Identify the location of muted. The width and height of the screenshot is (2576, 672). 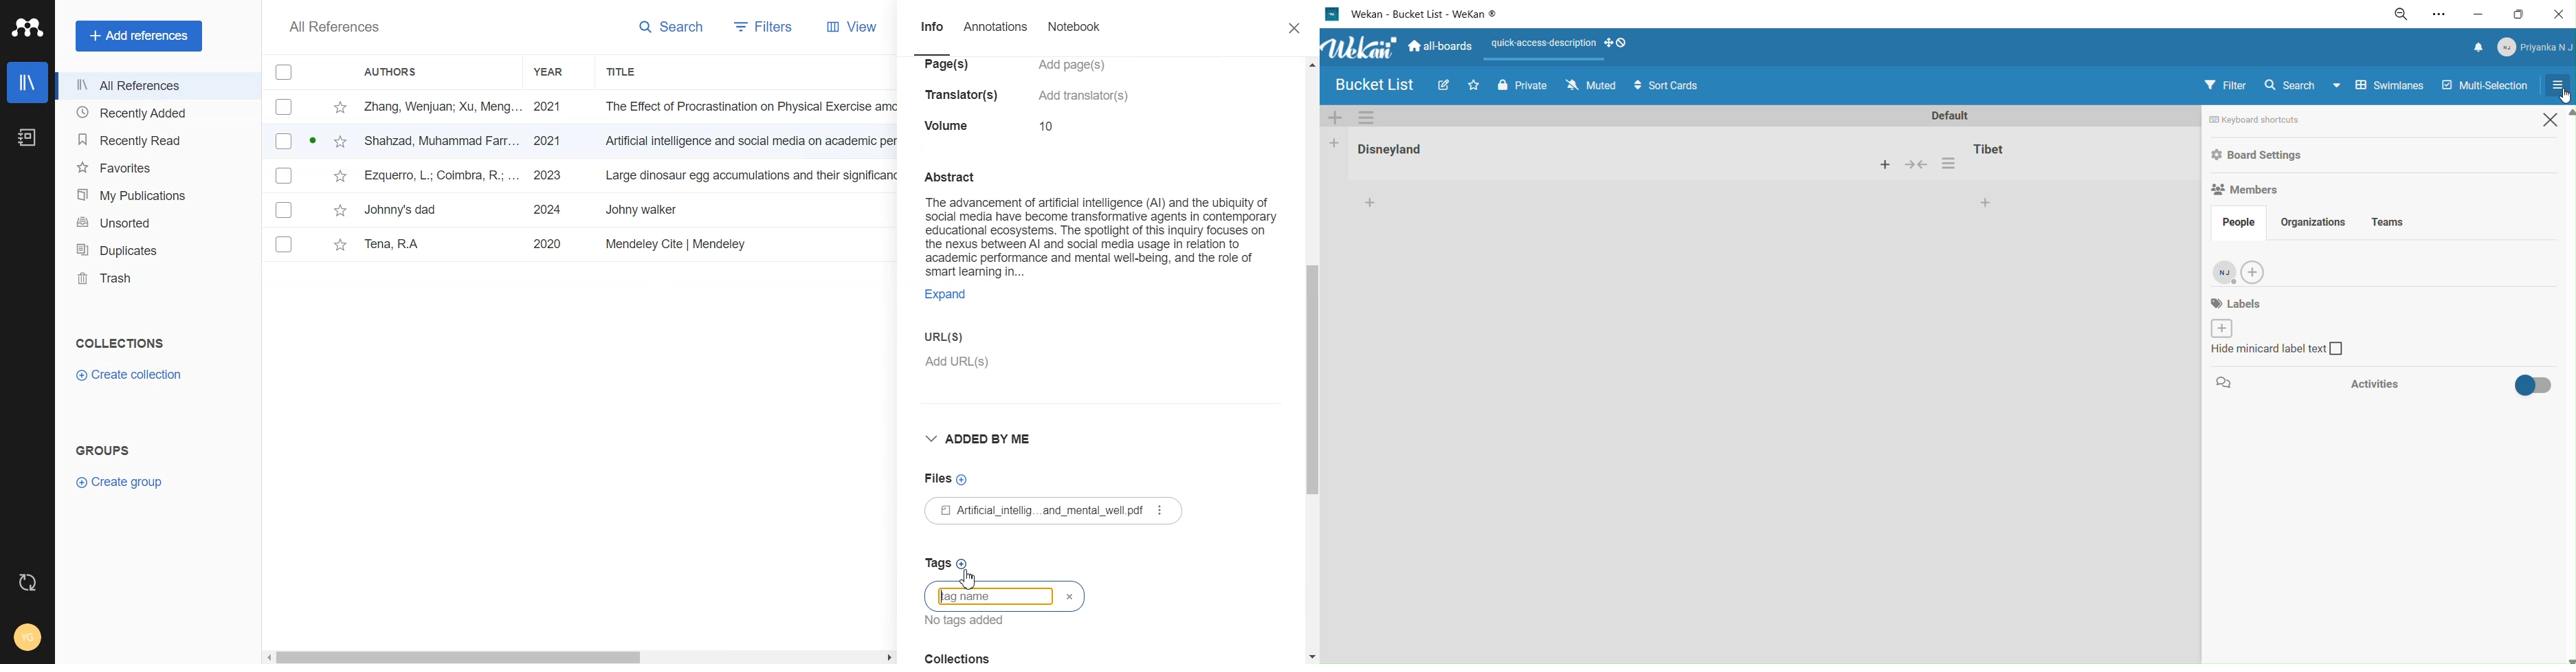
(1589, 83).